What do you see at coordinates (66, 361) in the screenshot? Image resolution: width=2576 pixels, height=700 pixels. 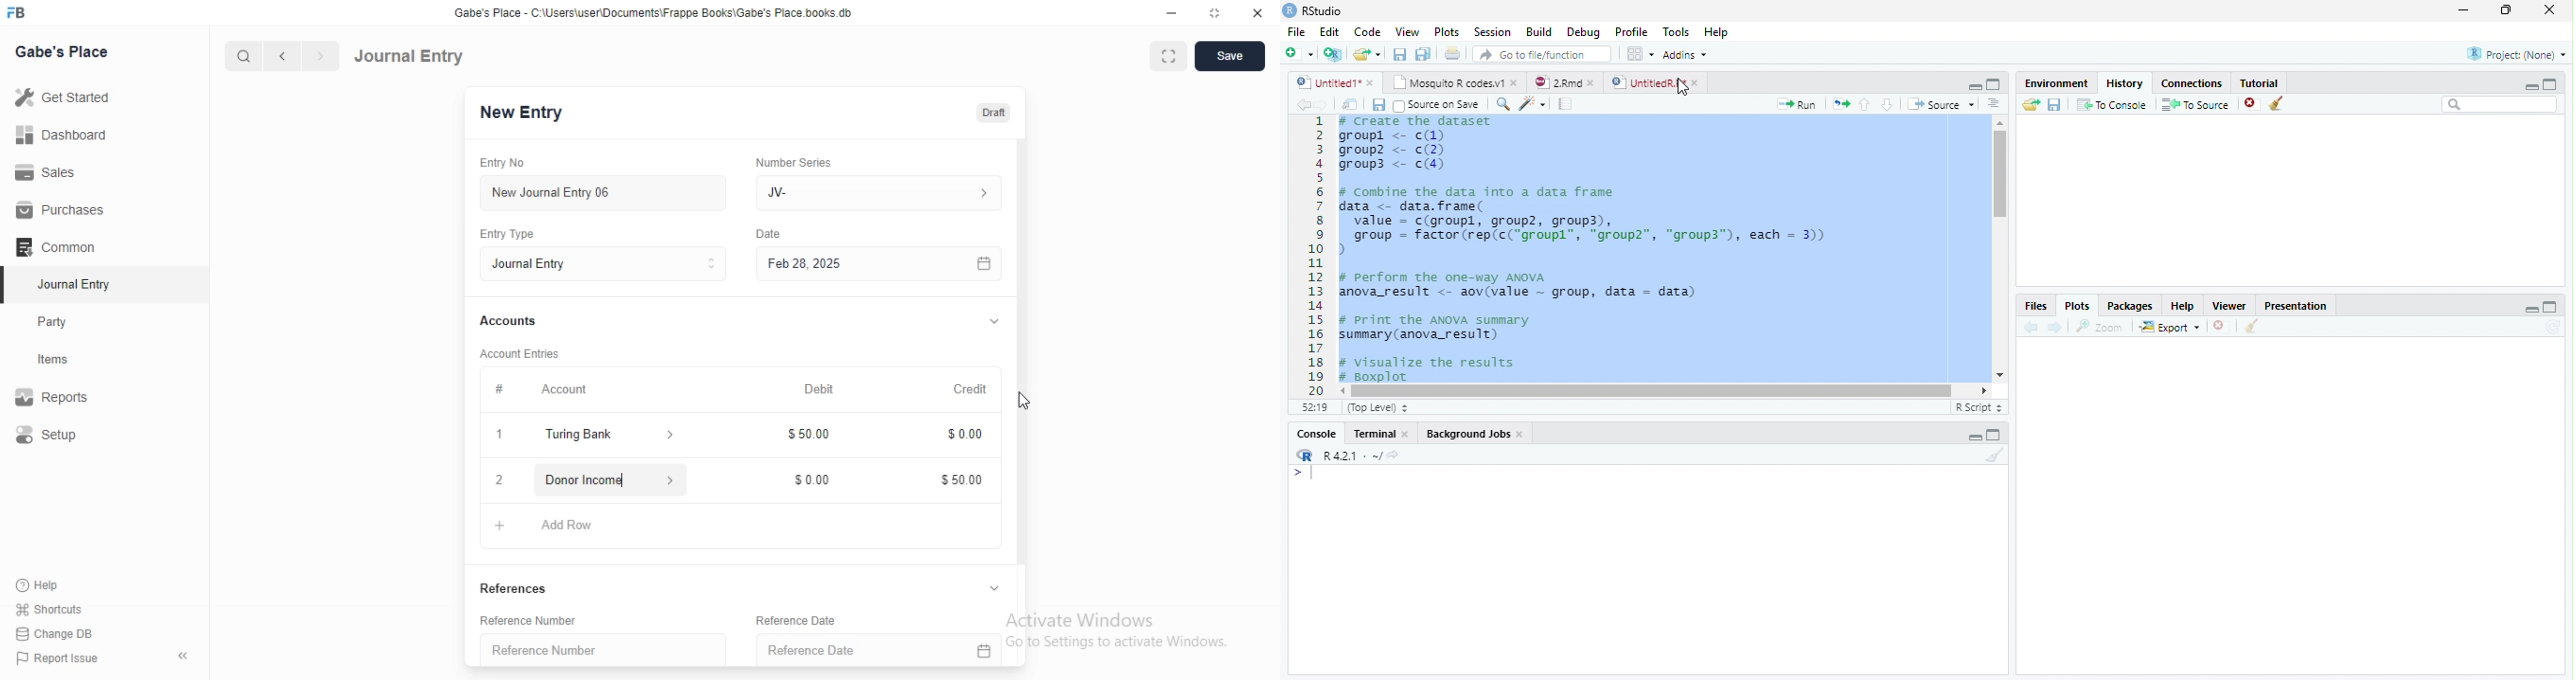 I see `items` at bounding box center [66, 361].